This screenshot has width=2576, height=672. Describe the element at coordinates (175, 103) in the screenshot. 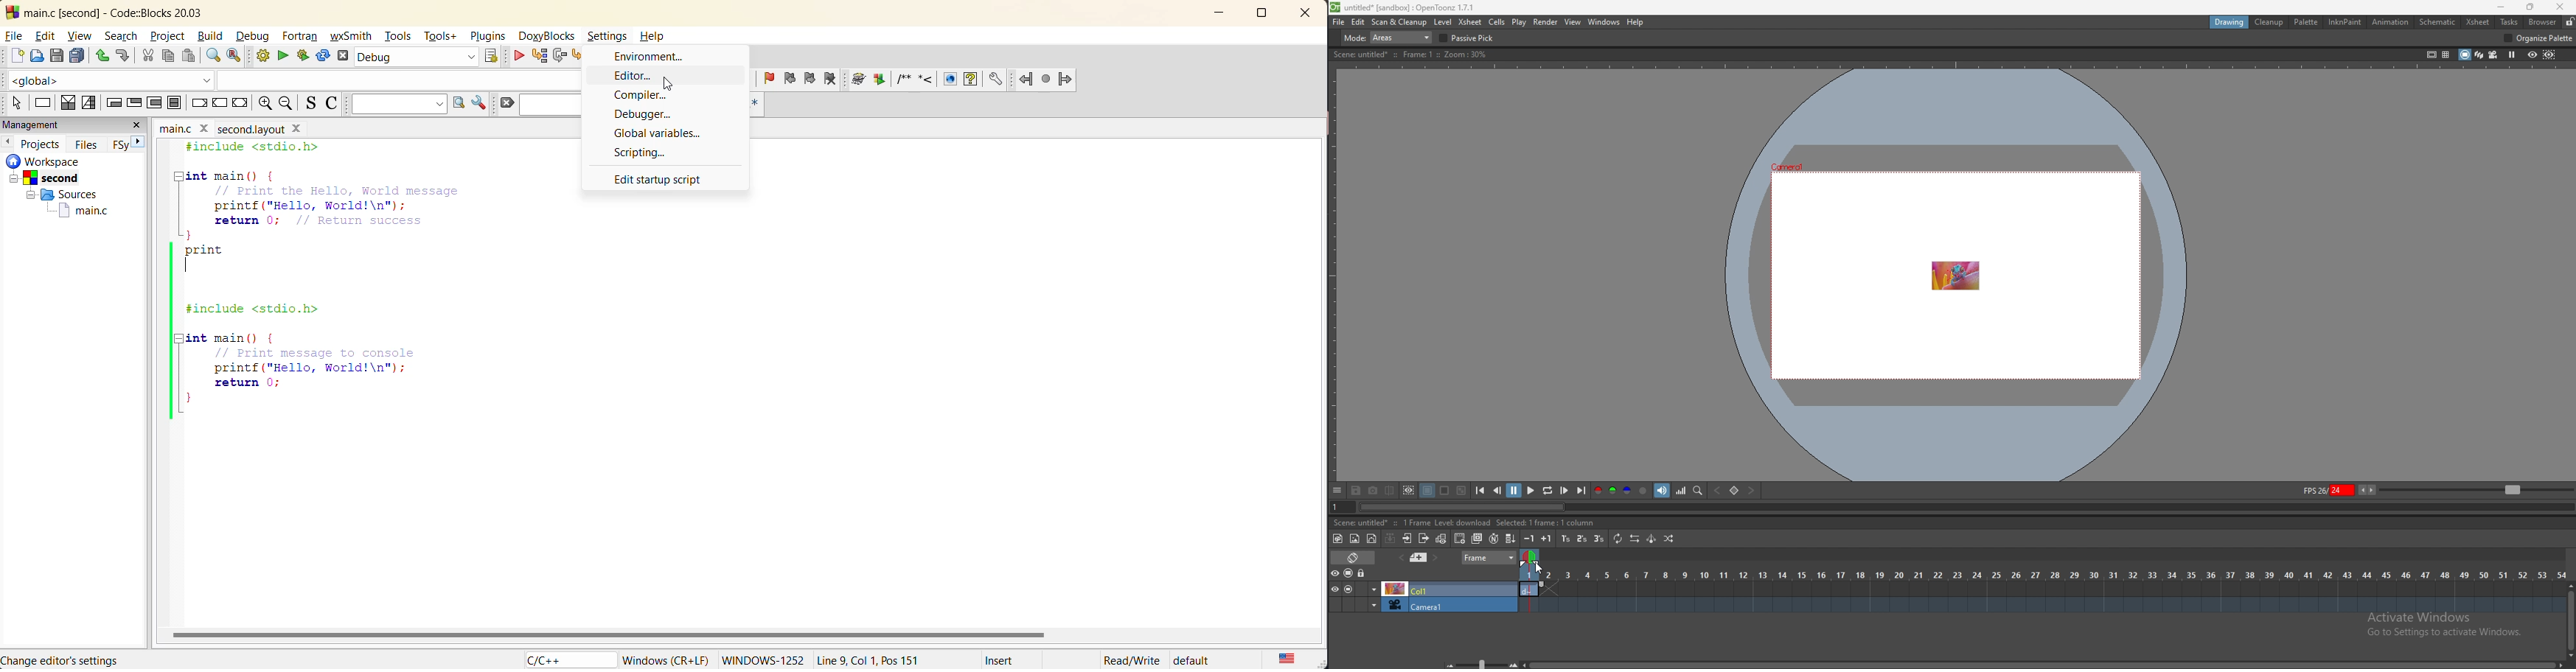

I see `block instruction` at that location.